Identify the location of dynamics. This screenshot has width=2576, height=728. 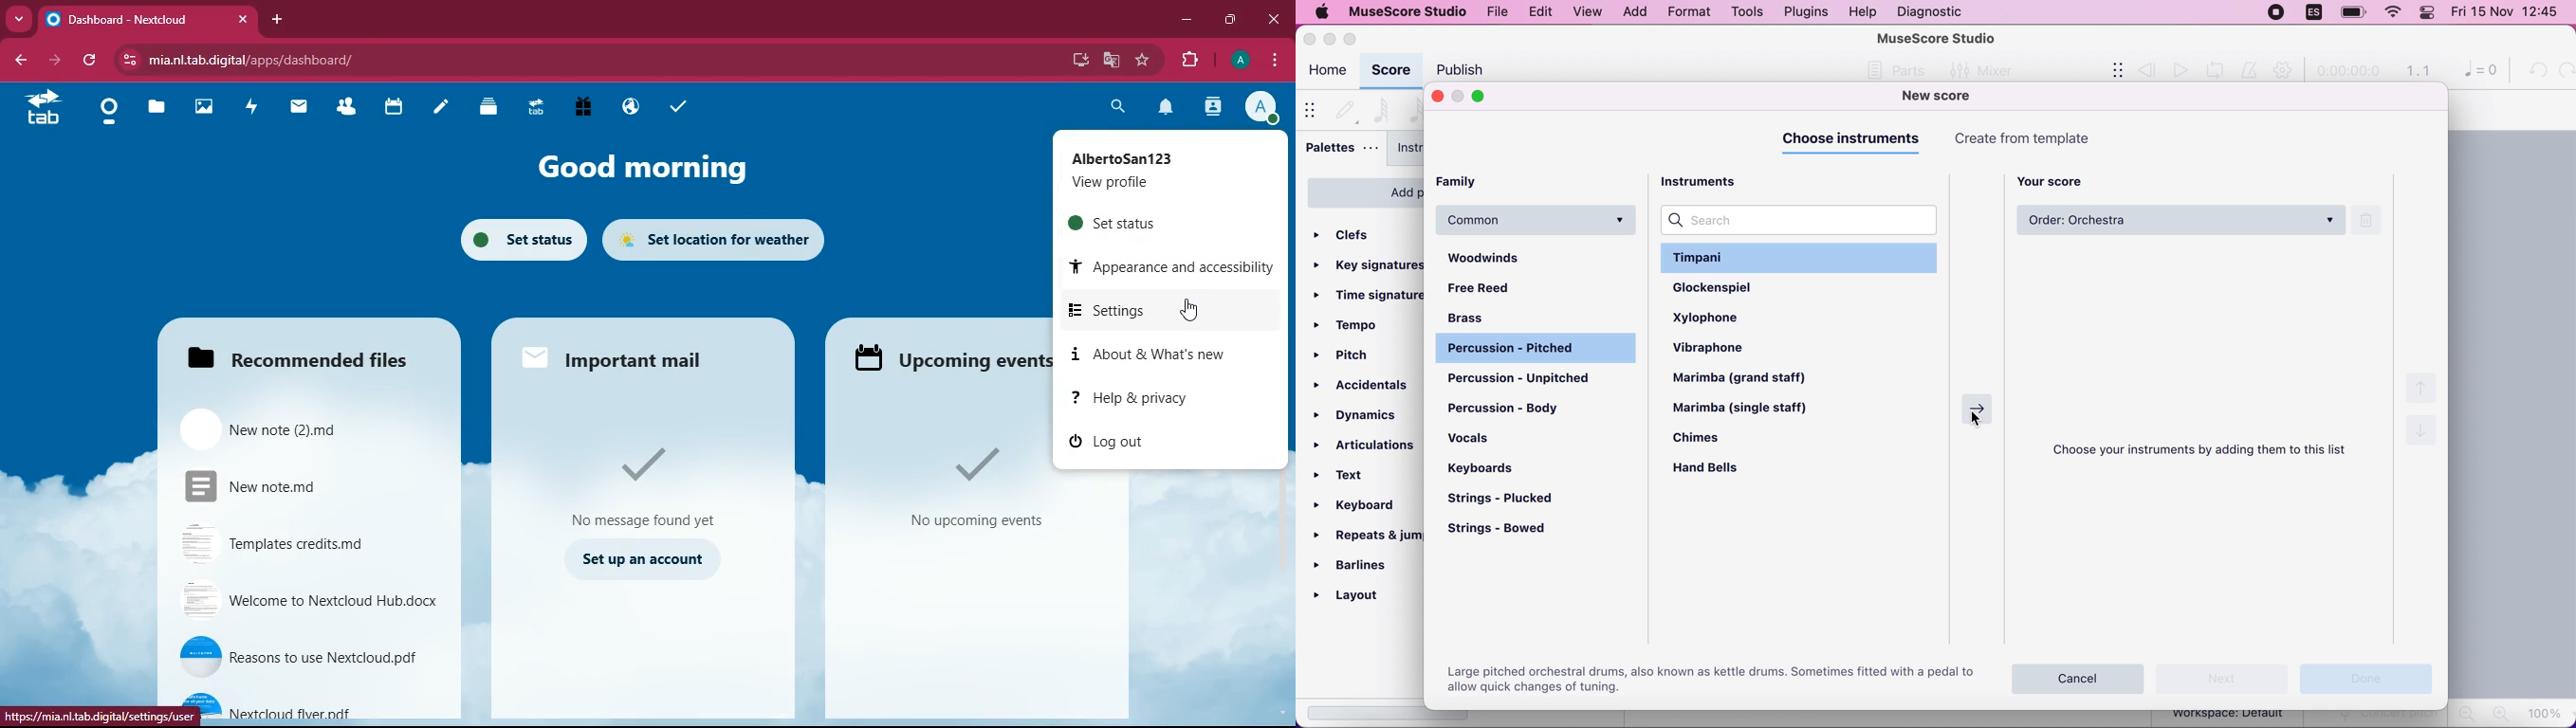
(1365, 413).